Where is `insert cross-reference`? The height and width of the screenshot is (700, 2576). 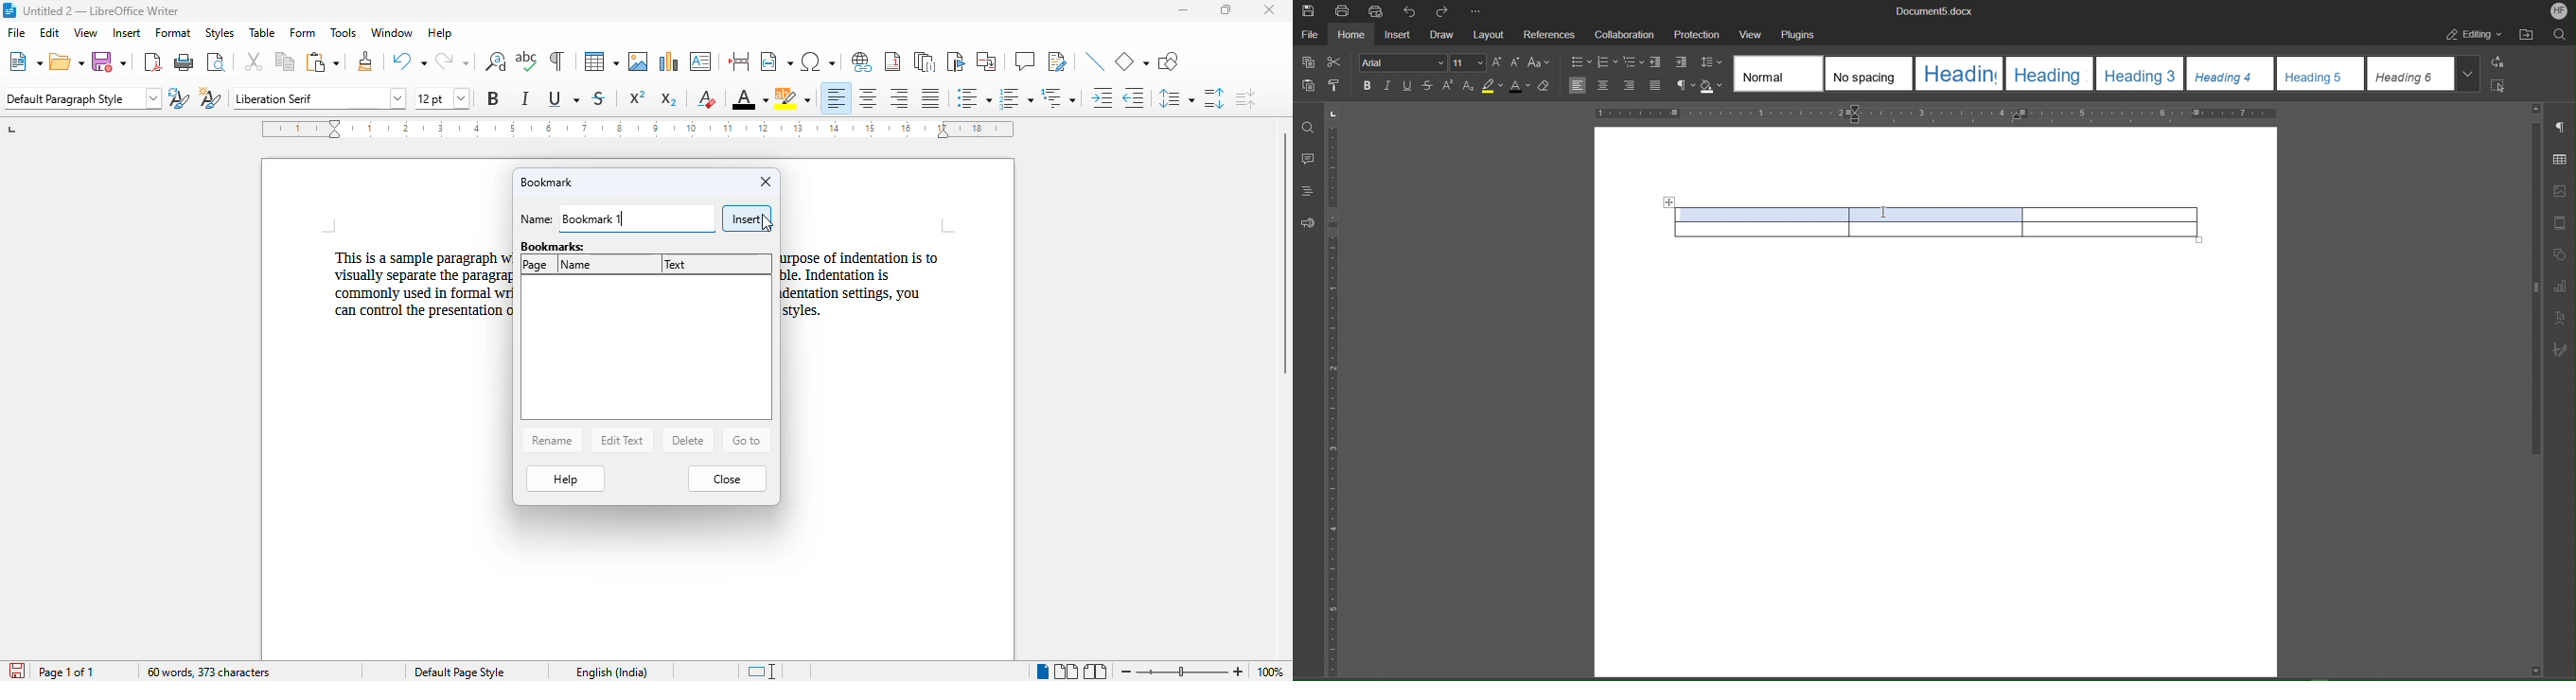 insert cross-reference is located at coordinates (987, 61).